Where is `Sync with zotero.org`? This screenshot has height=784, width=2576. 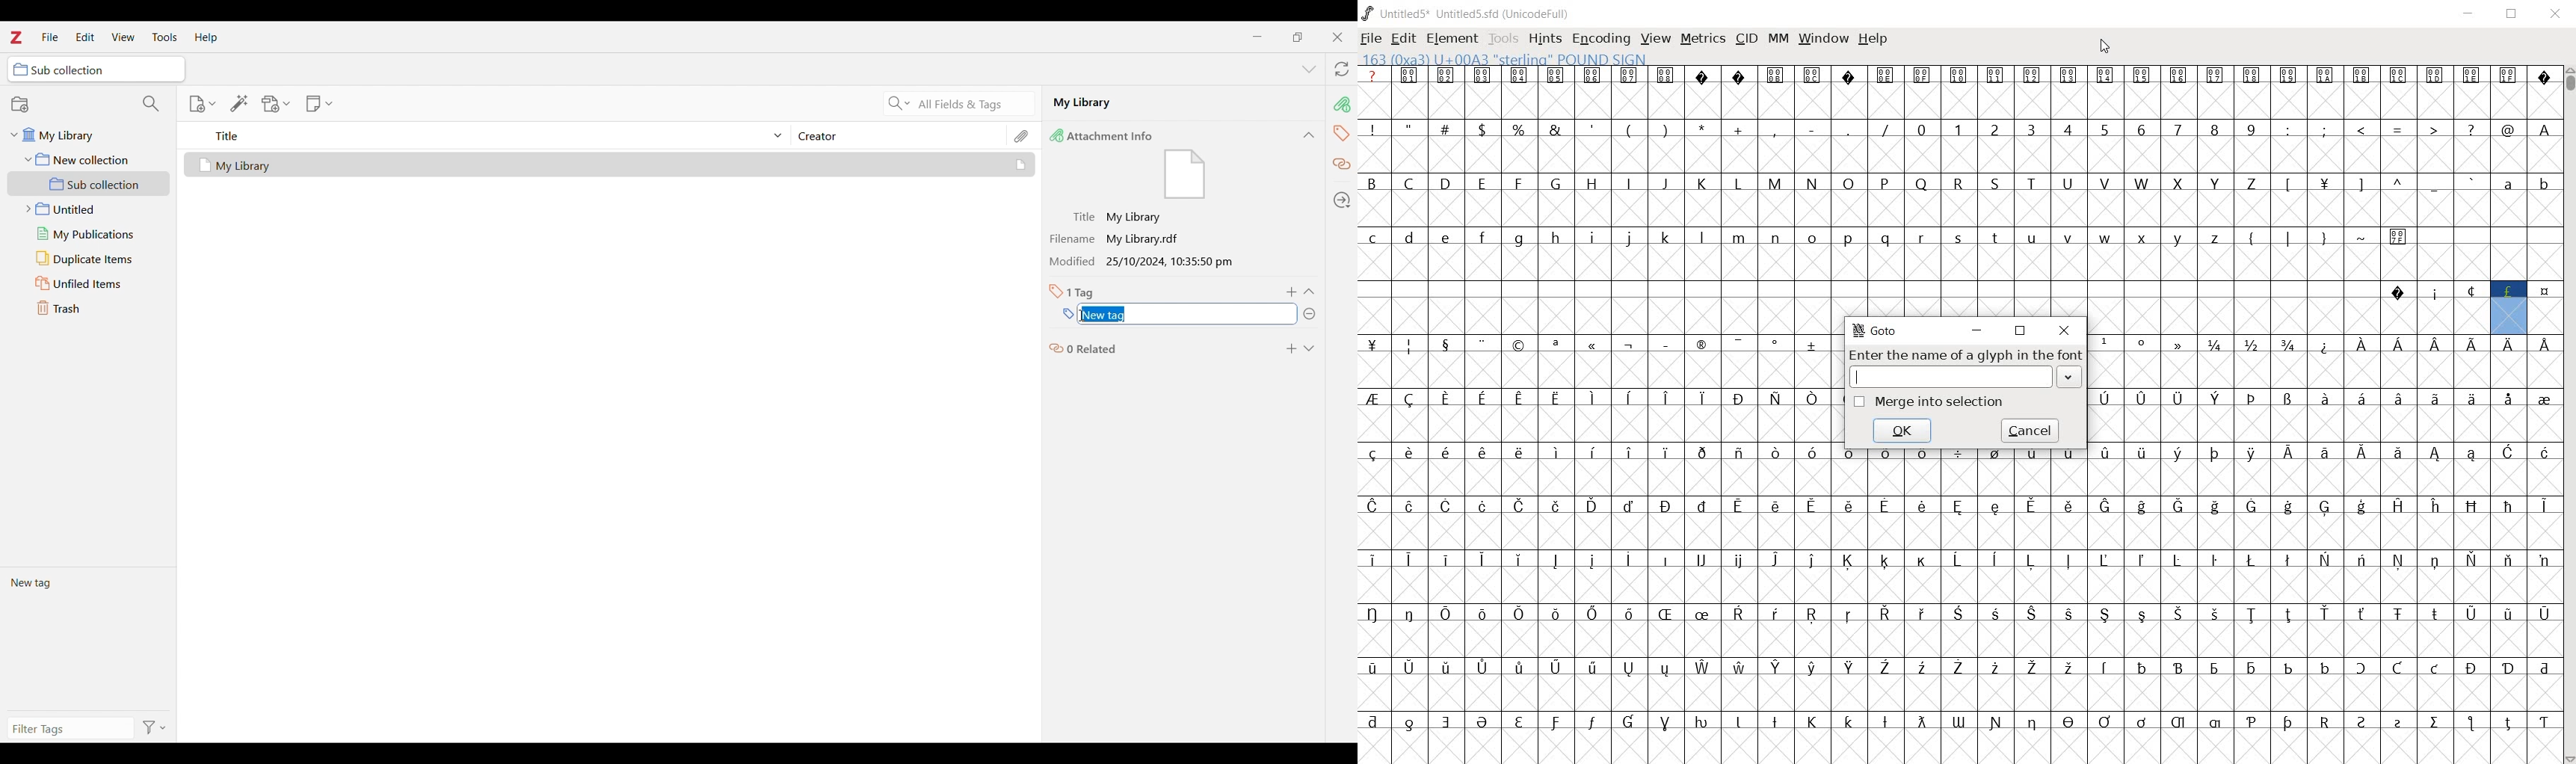 Sync with zotero.org is located at coordinates (1343, 69).